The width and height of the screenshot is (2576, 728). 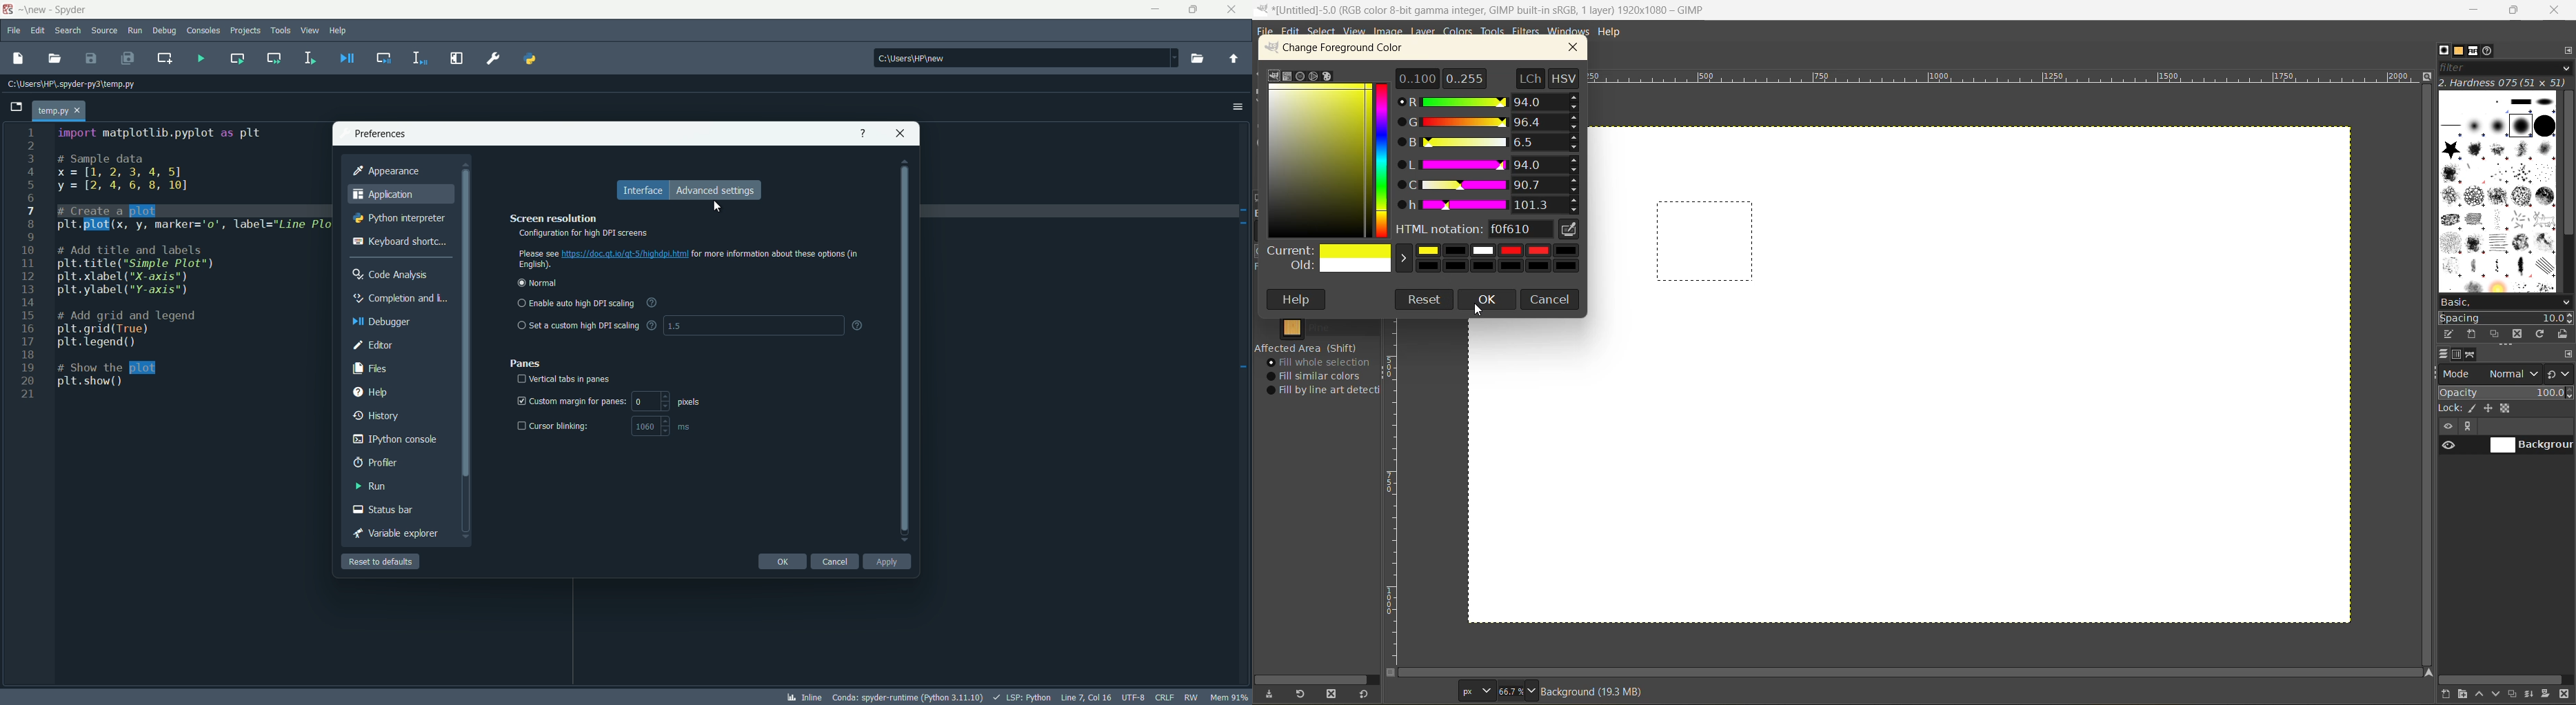 I want to click on check box, so click(x=520, y=379).